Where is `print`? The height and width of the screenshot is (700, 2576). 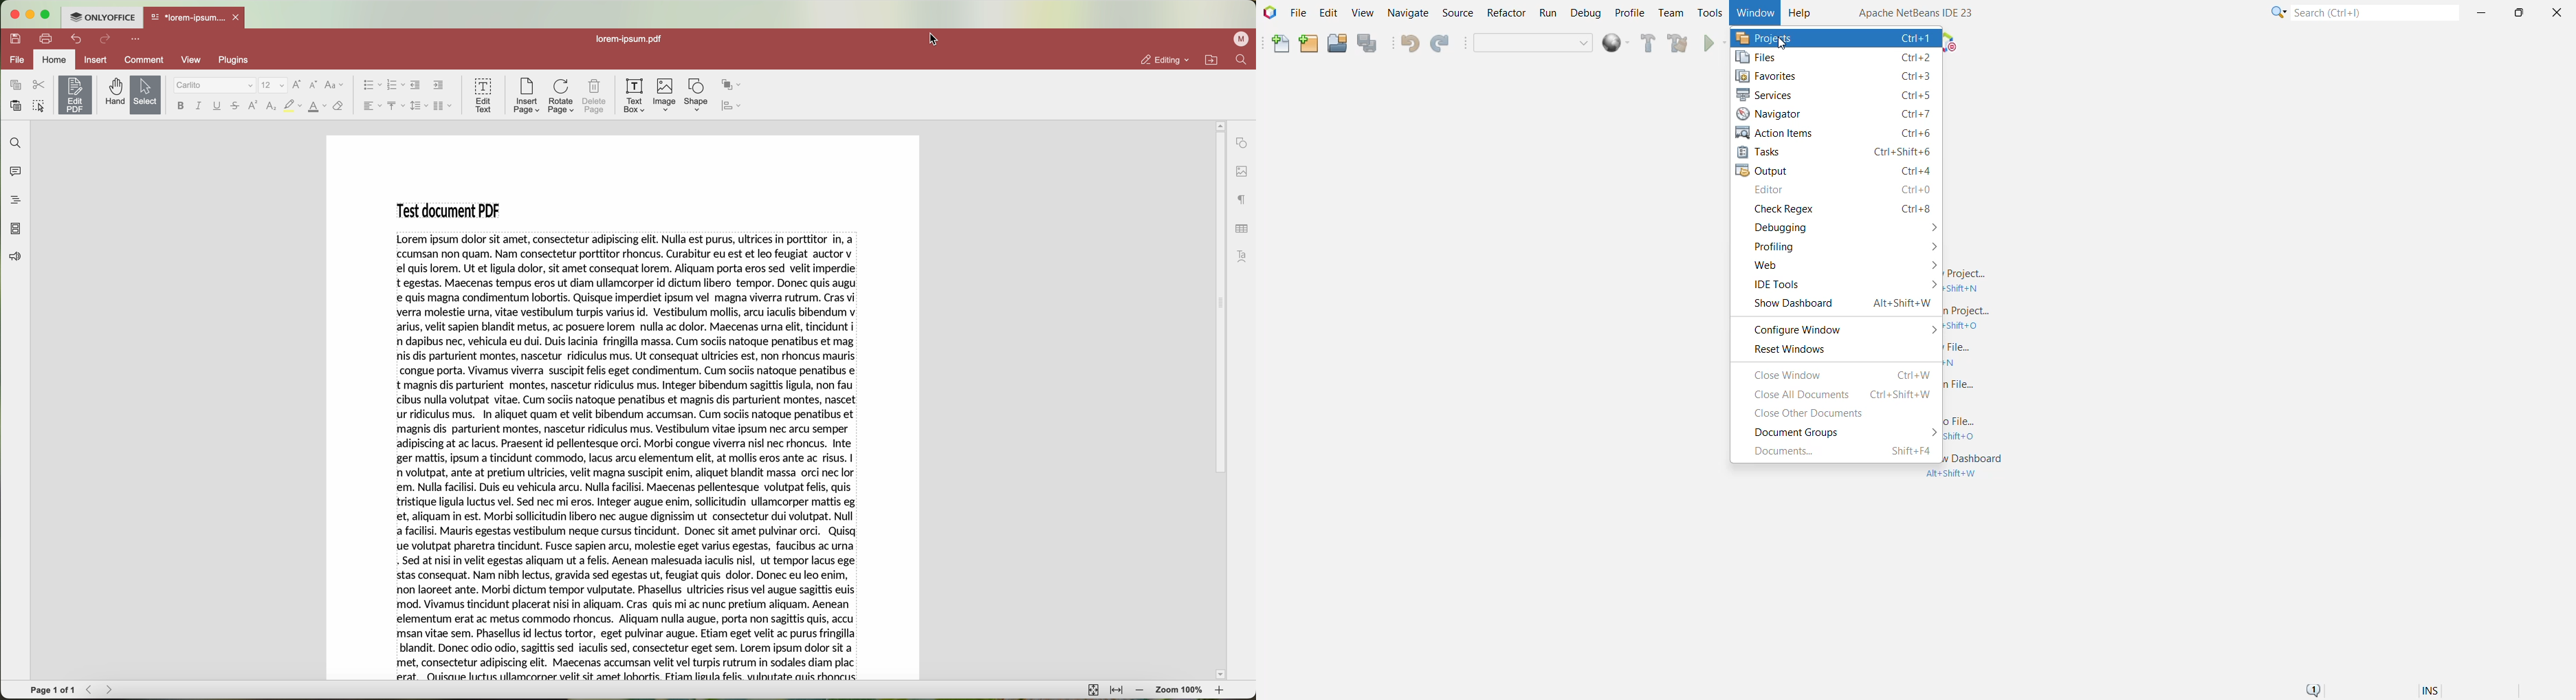 print is located at coordinates (46, 38).